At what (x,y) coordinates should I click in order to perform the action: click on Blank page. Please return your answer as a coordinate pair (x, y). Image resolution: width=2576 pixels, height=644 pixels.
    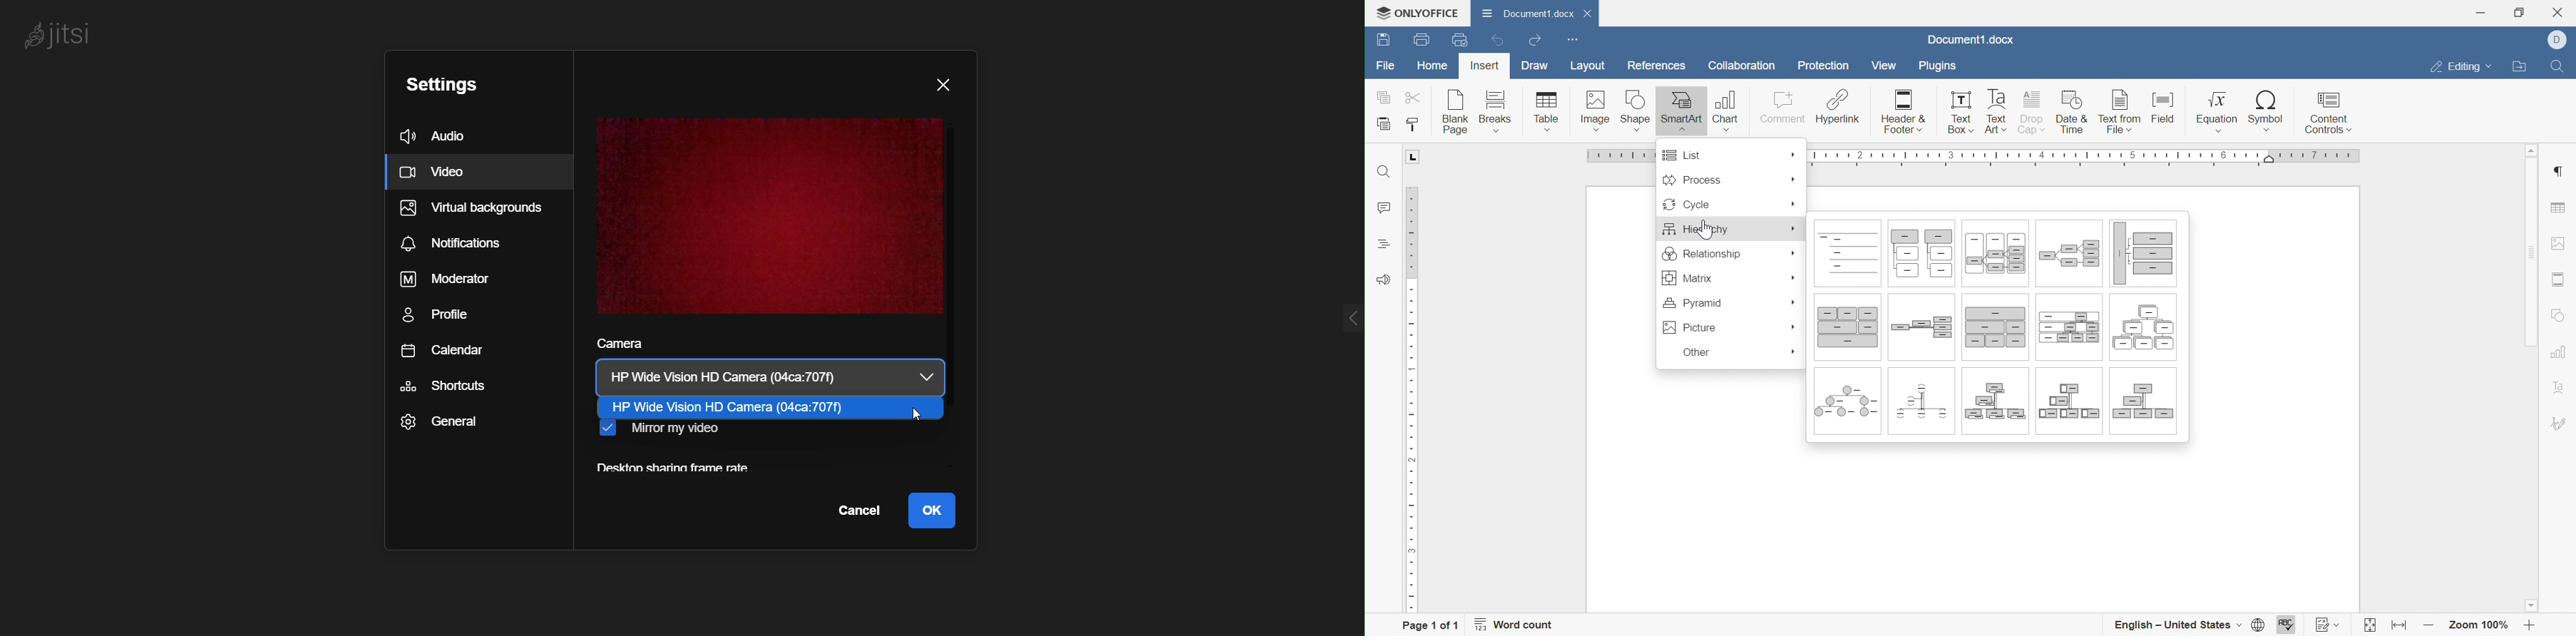
    Looking at the image, I should click on (1457, 112).